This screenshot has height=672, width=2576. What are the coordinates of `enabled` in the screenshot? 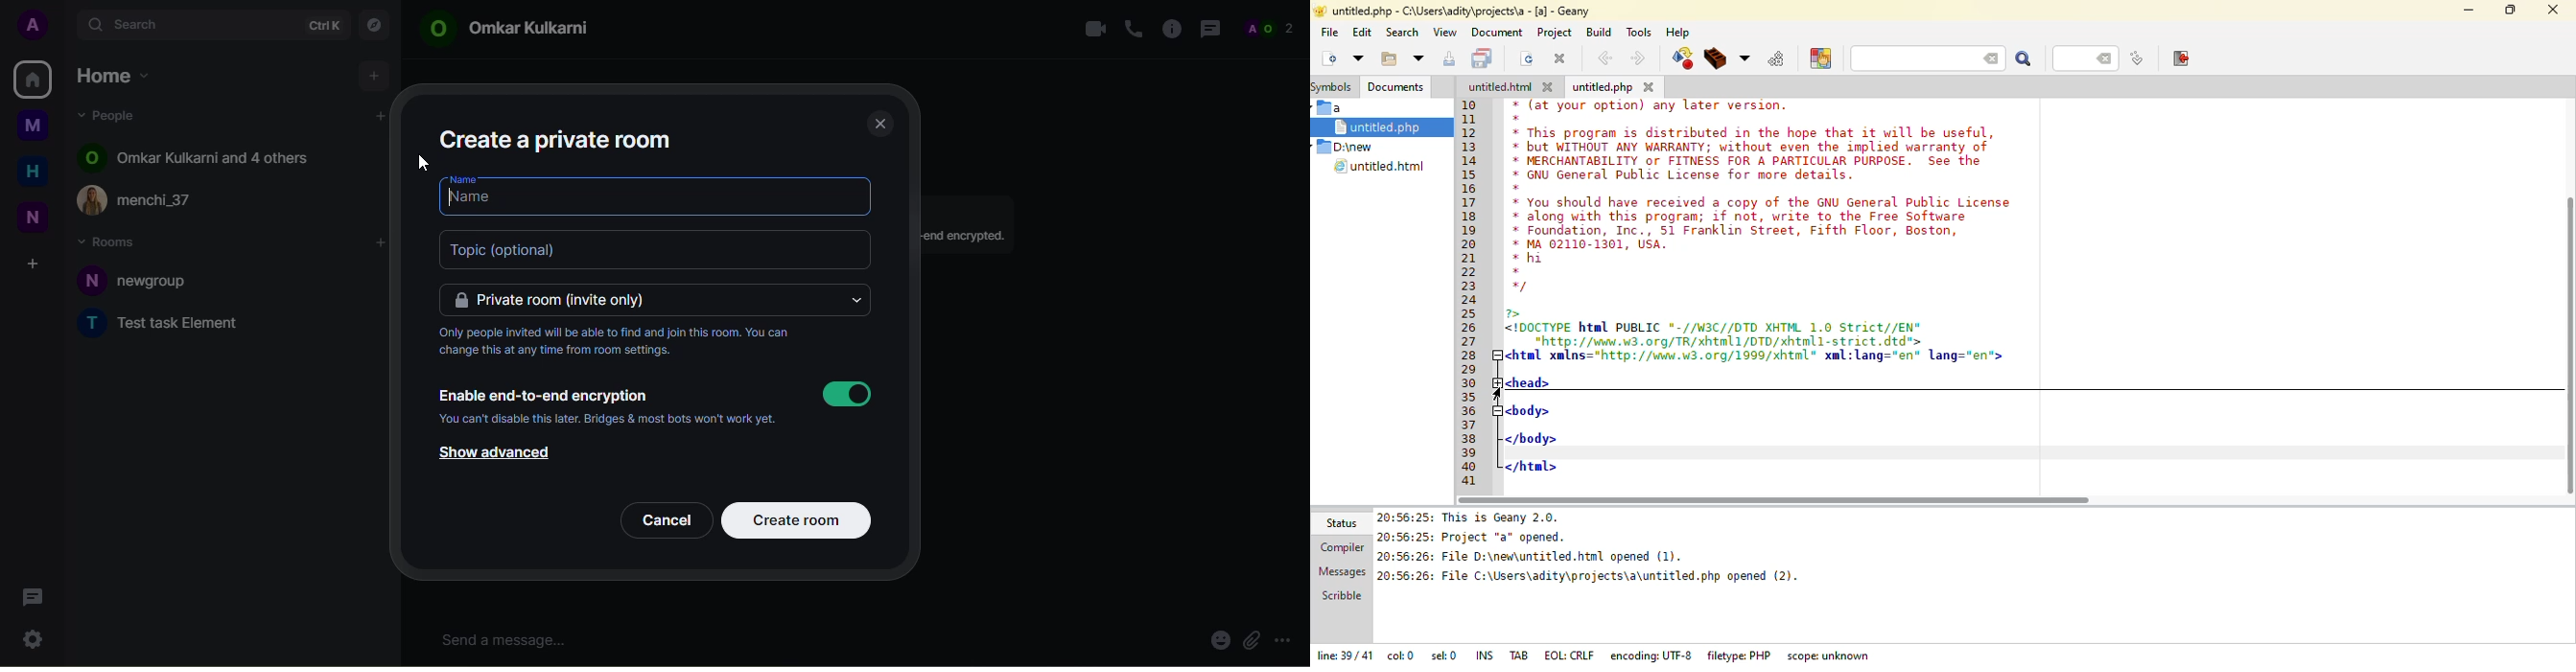 It's located at (846, 394).